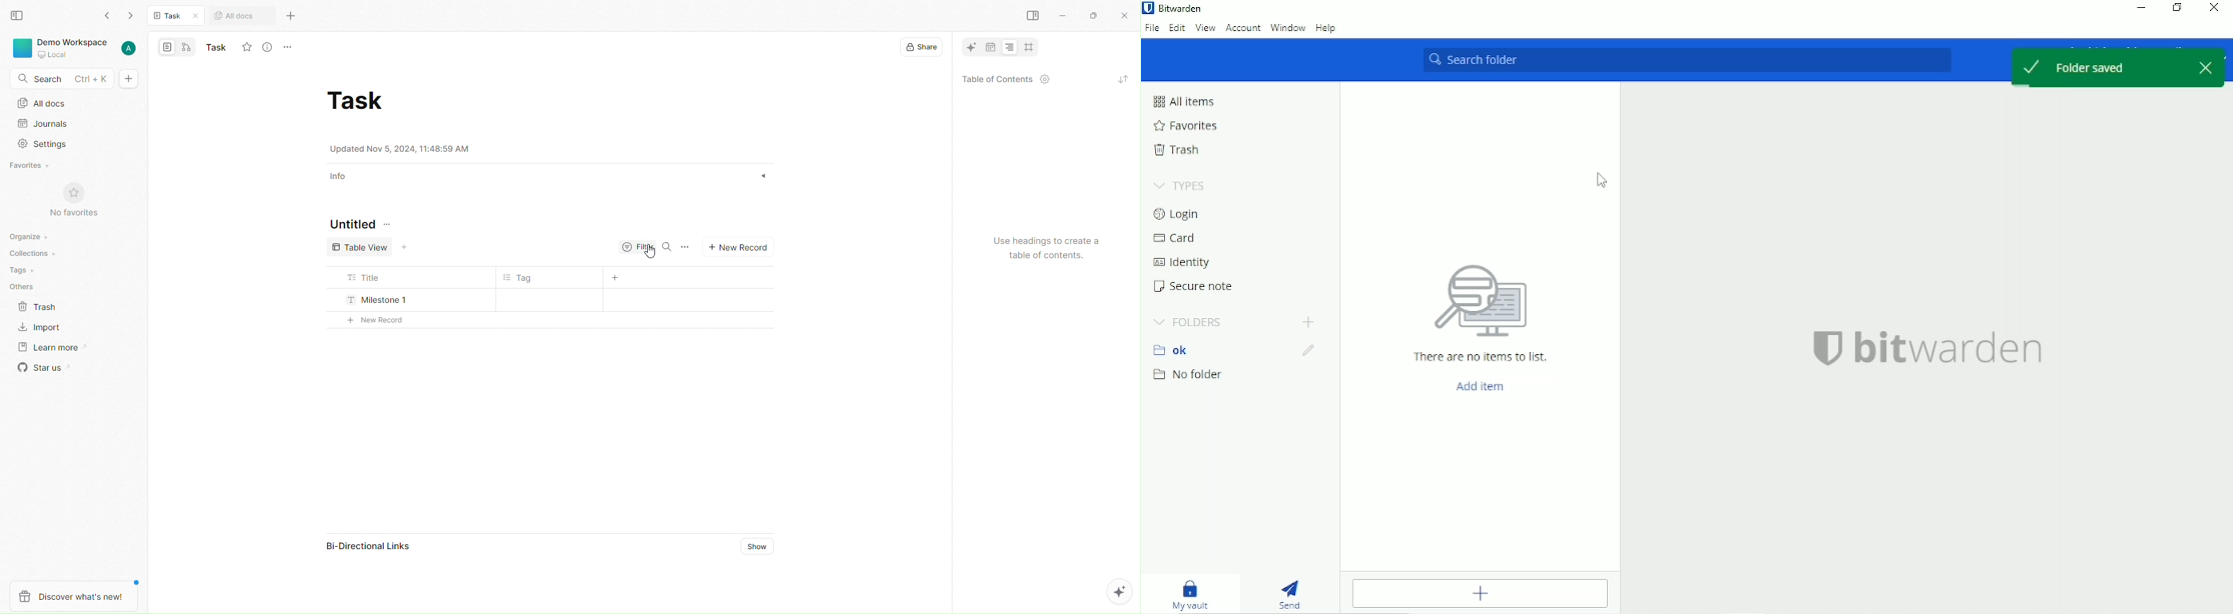  I want to click on There are no items to list., so click(1481, 357).